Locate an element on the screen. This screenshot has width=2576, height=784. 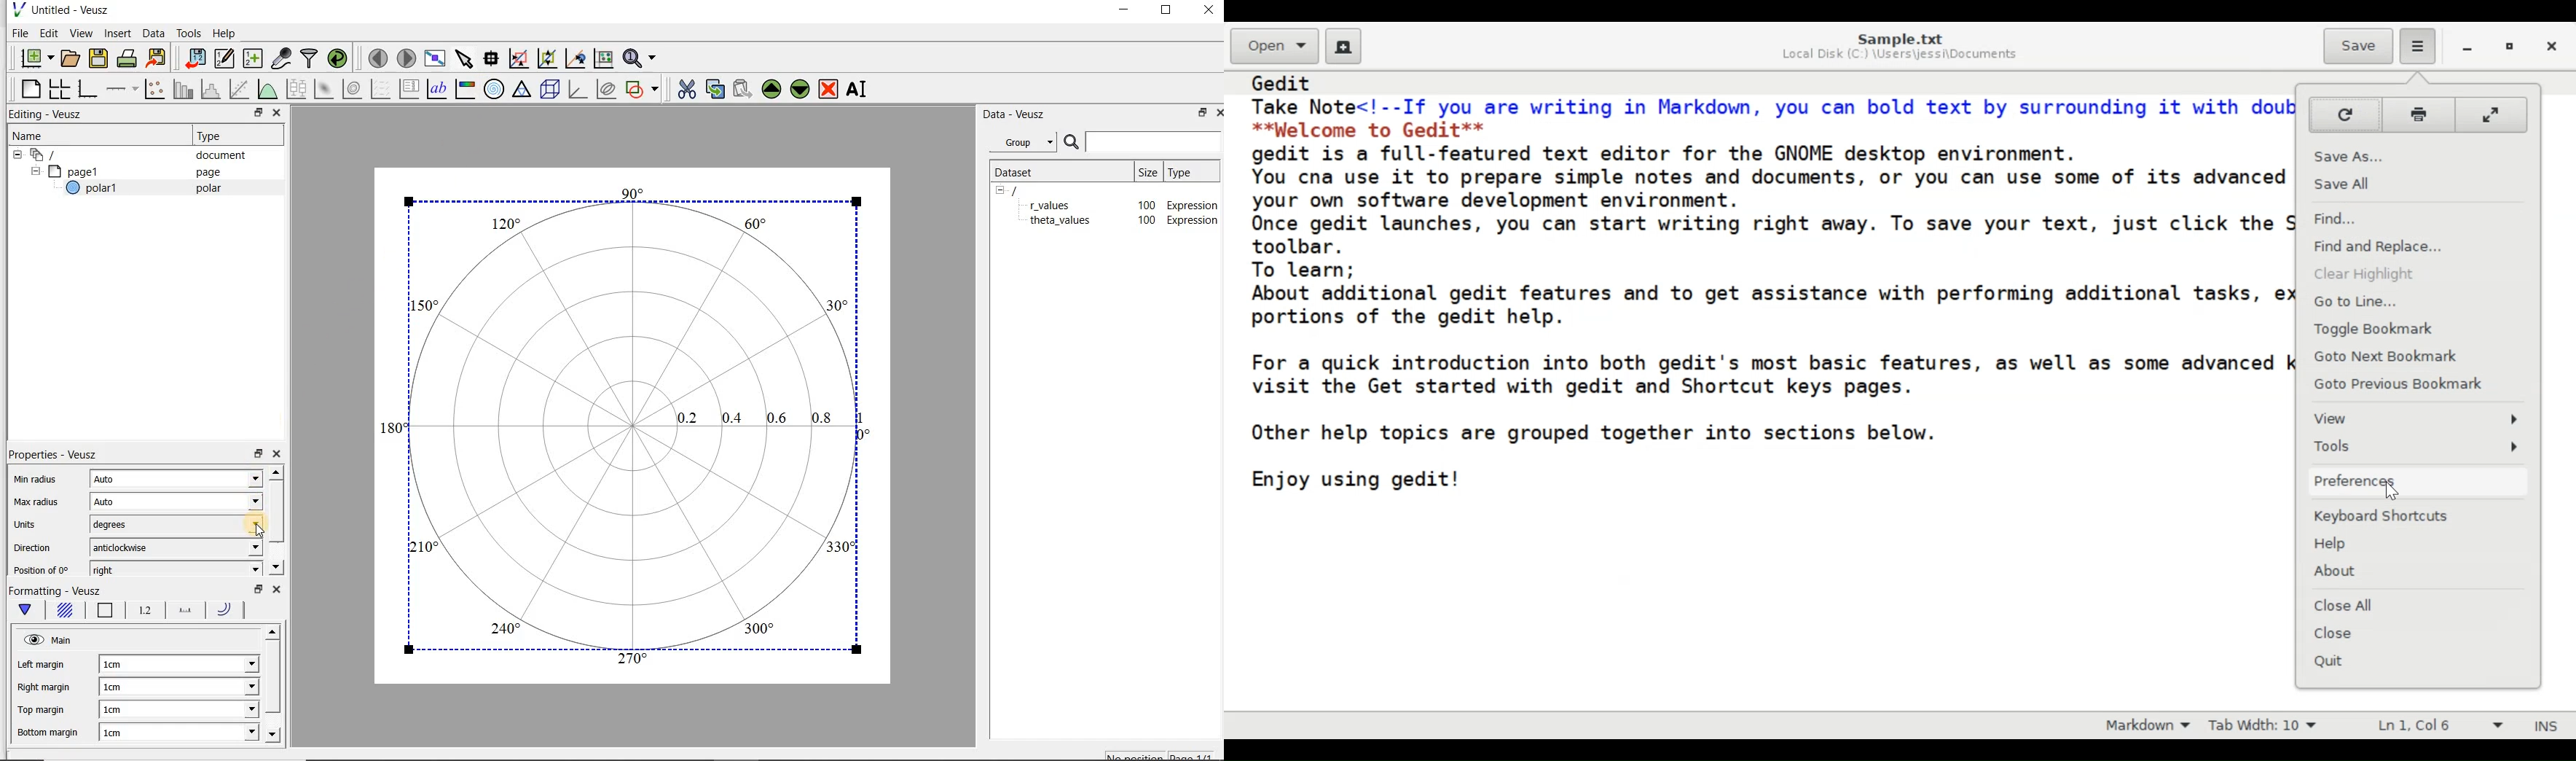
Units is located at coordinates (30, 526).